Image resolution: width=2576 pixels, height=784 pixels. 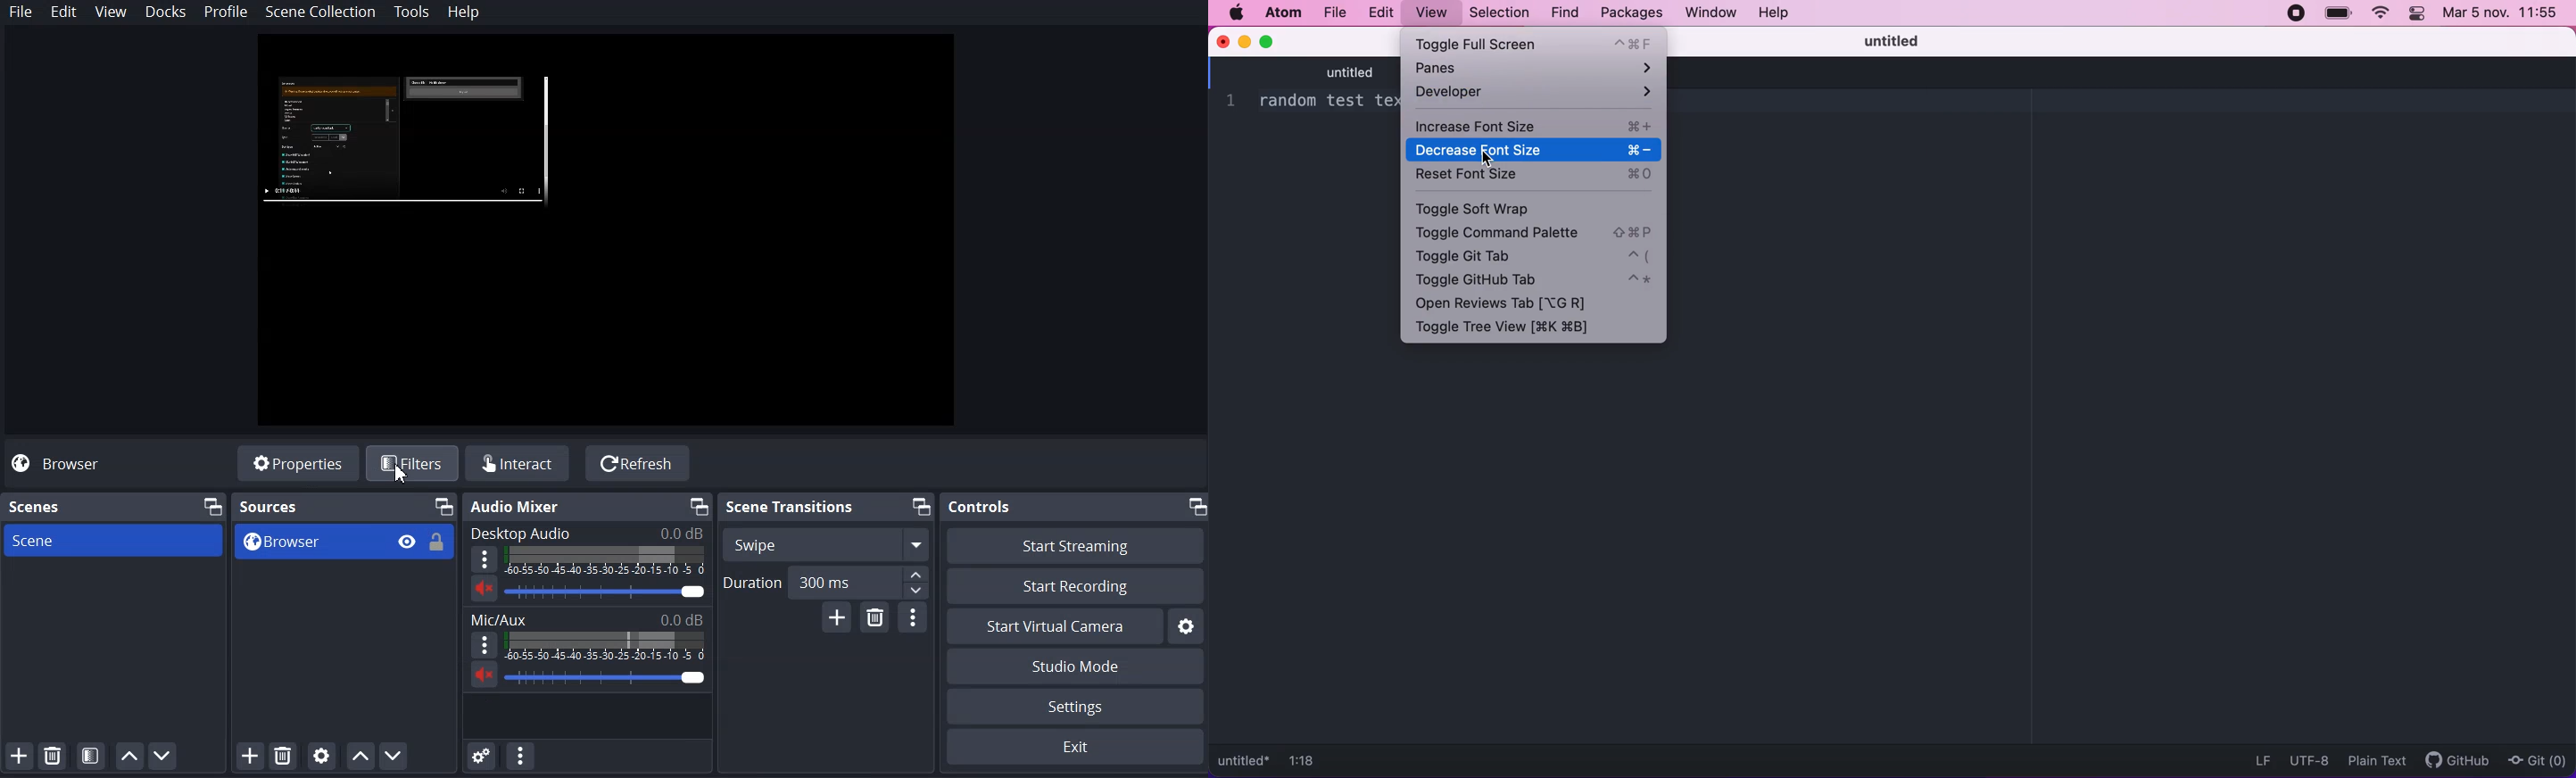 What do you see at coordinates (1435, 12) in the screenshot?
I see `view` at bounding box center [1435, 12].